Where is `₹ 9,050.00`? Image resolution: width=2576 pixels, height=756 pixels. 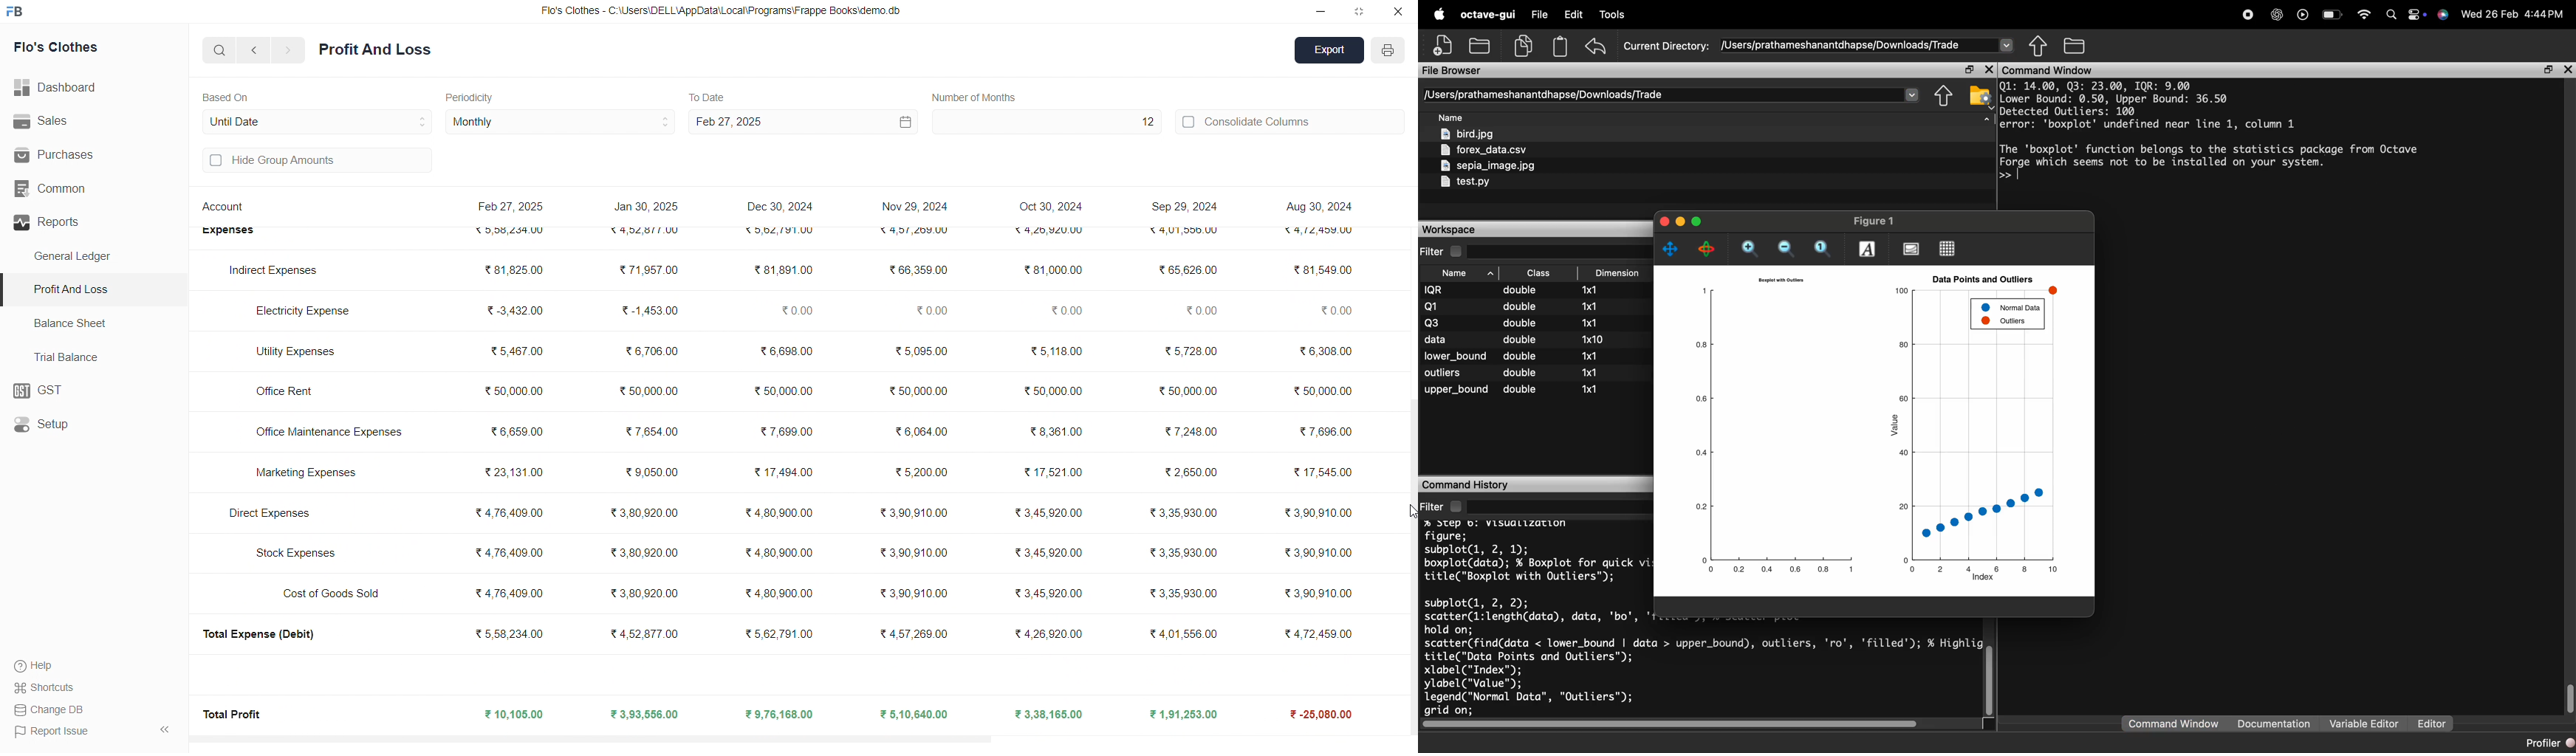 ₹ 9,050.00 is located at coordinates (643, 472).